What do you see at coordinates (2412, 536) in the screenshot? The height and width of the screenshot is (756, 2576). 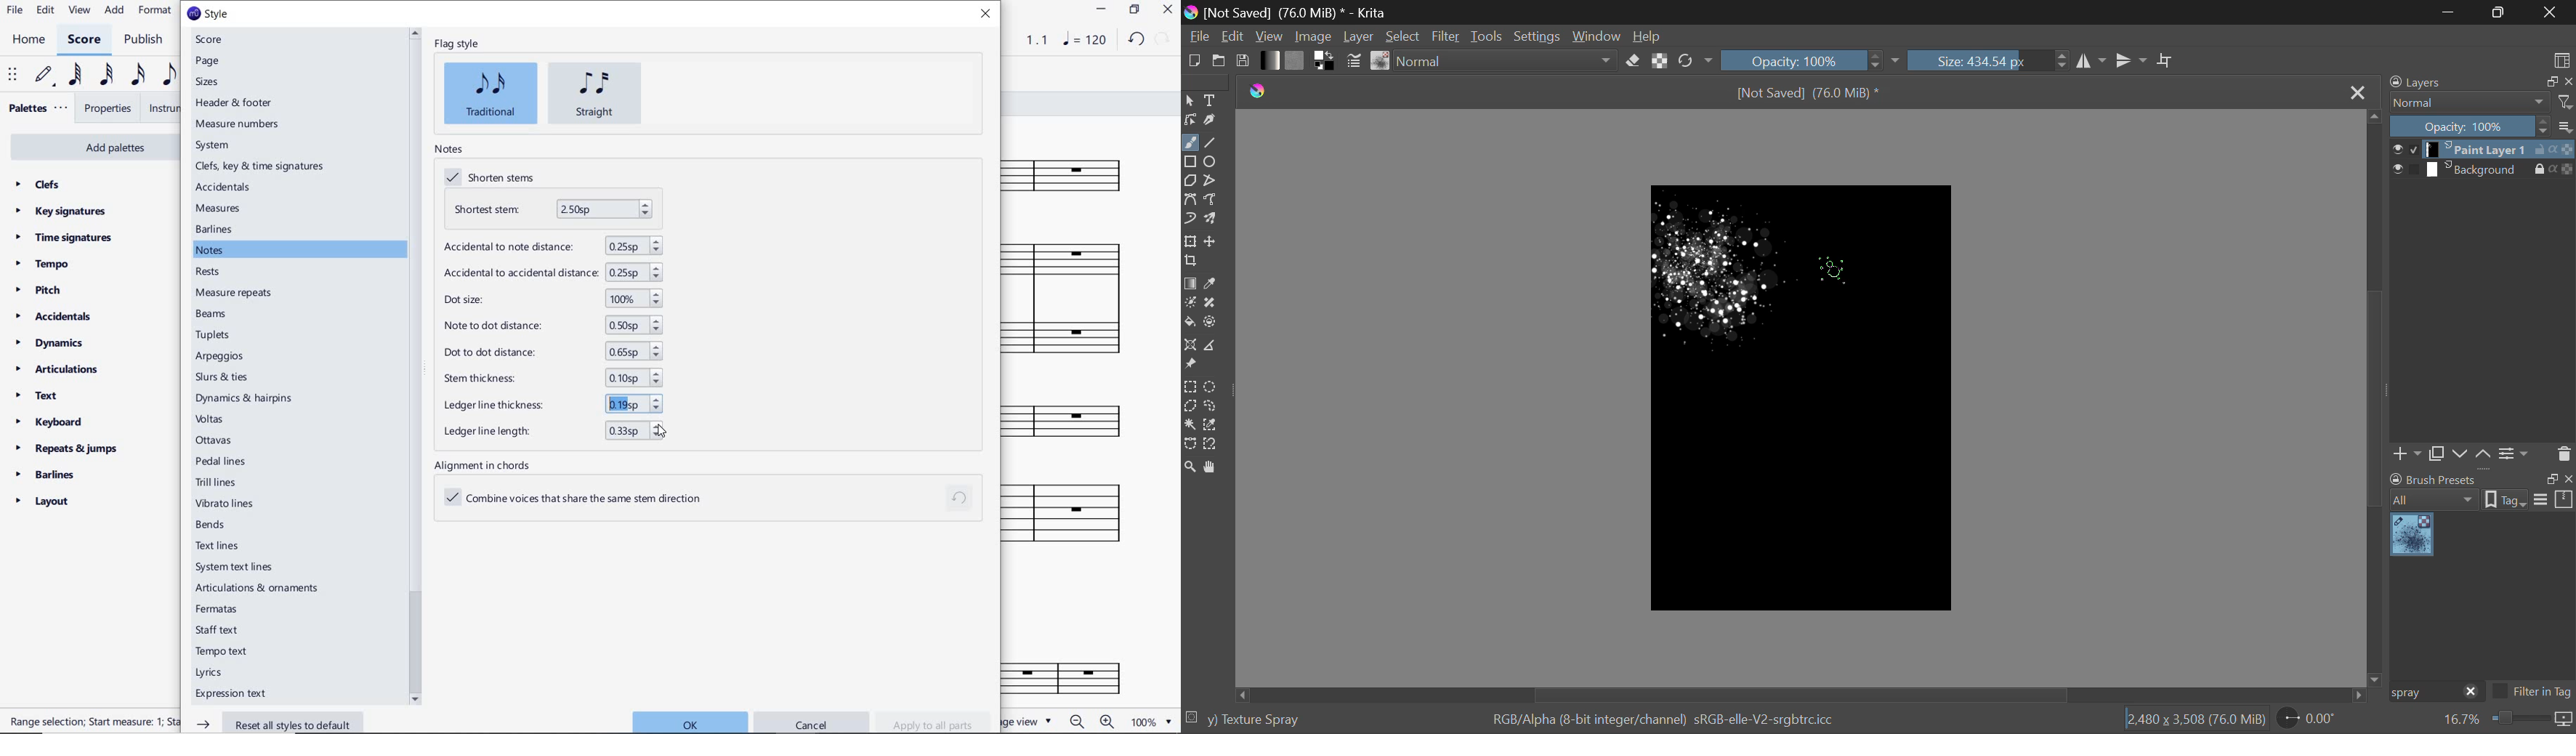 I see `Spray Brush Preset` at bounding box center [2412, 536].